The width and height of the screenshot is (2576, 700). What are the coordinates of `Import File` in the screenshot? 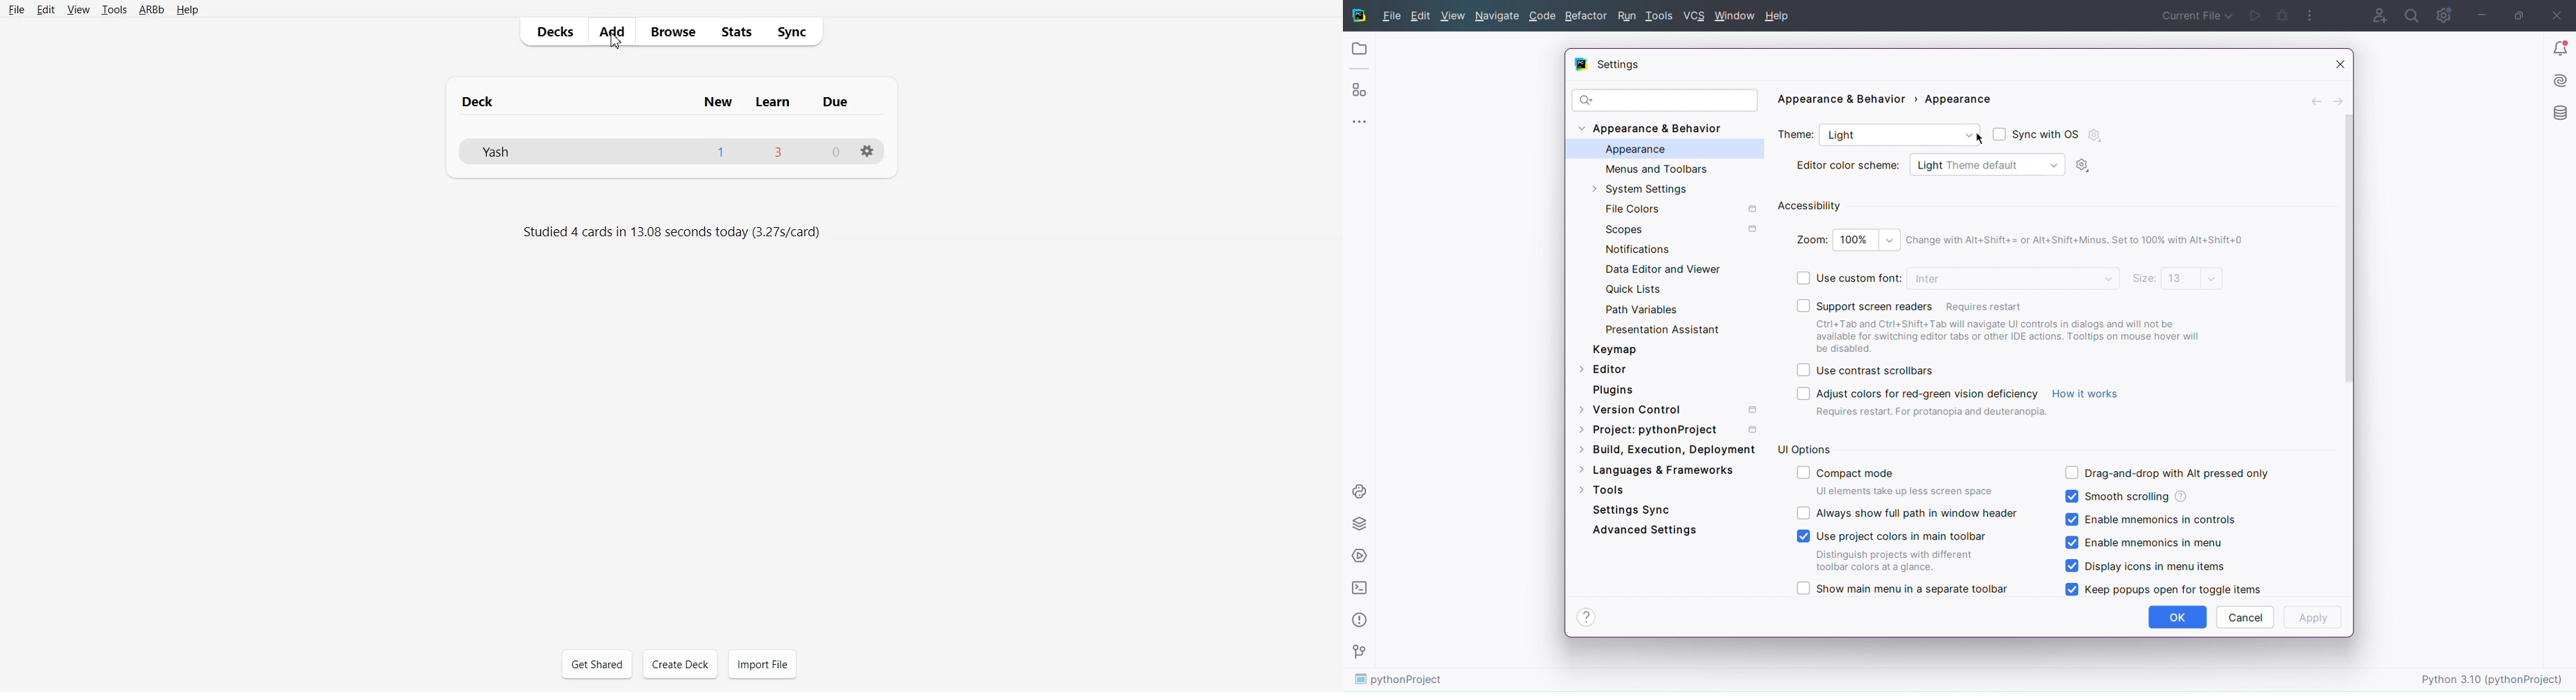 It's located at (762, 663).